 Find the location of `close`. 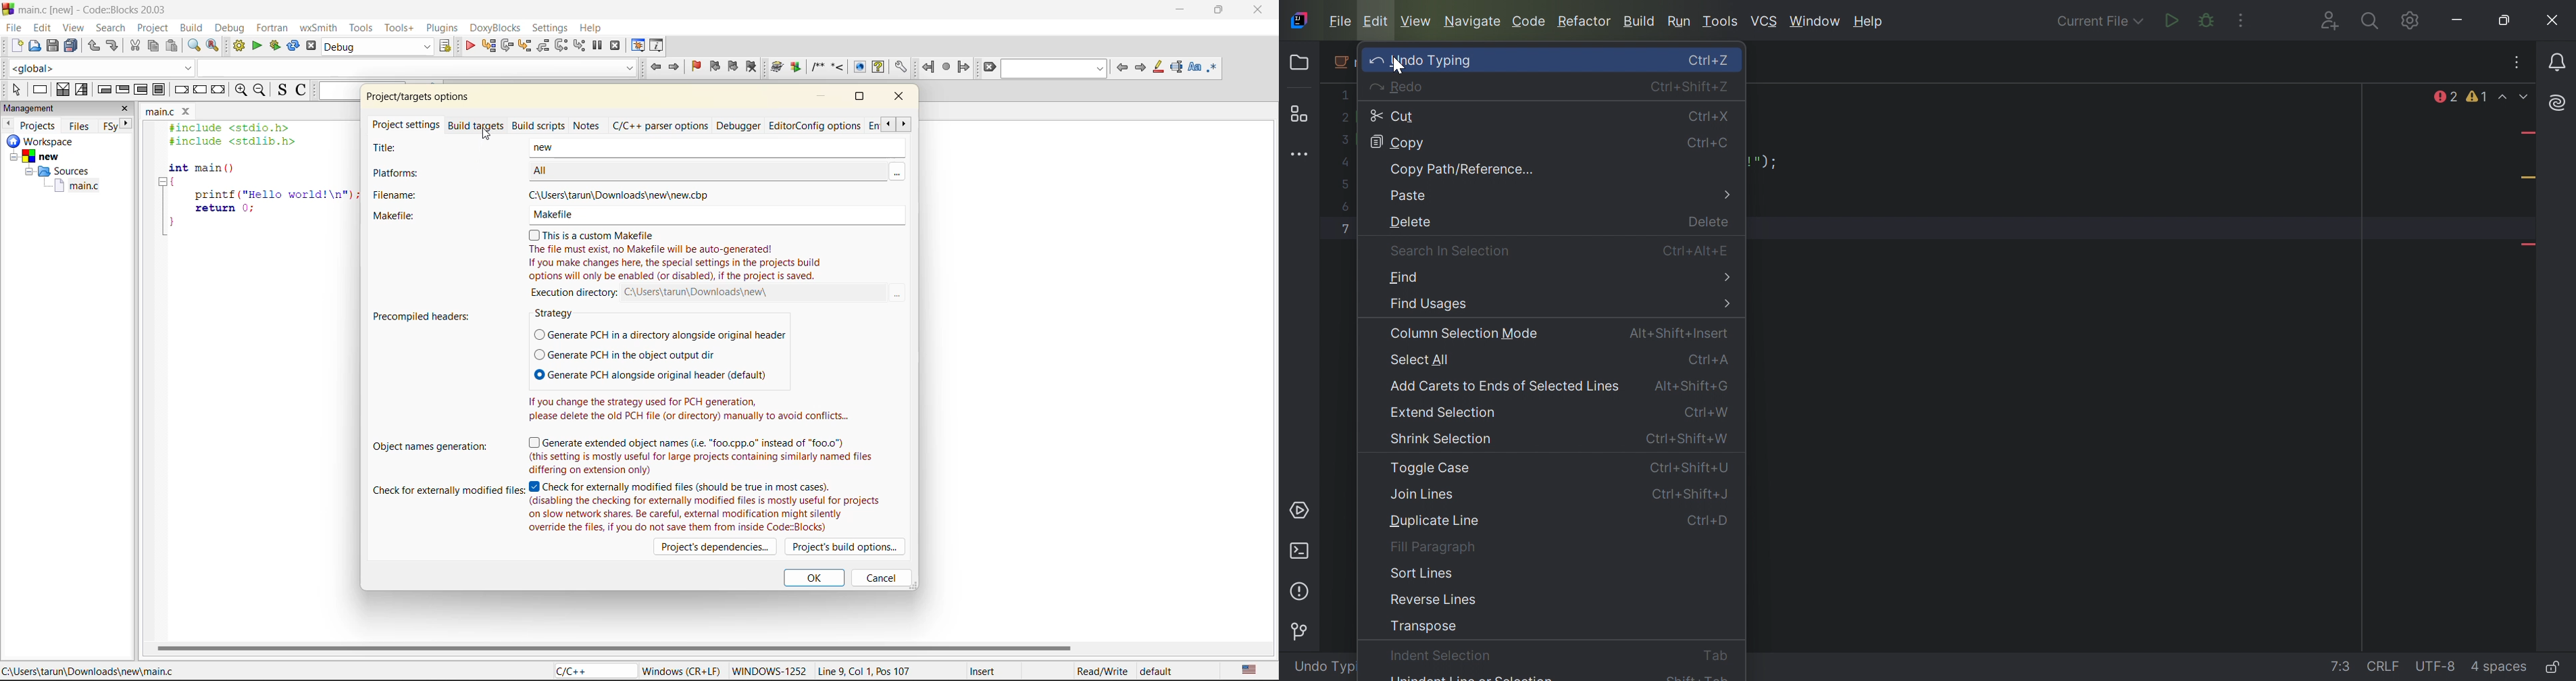

close is located at coordinates (127, 108).